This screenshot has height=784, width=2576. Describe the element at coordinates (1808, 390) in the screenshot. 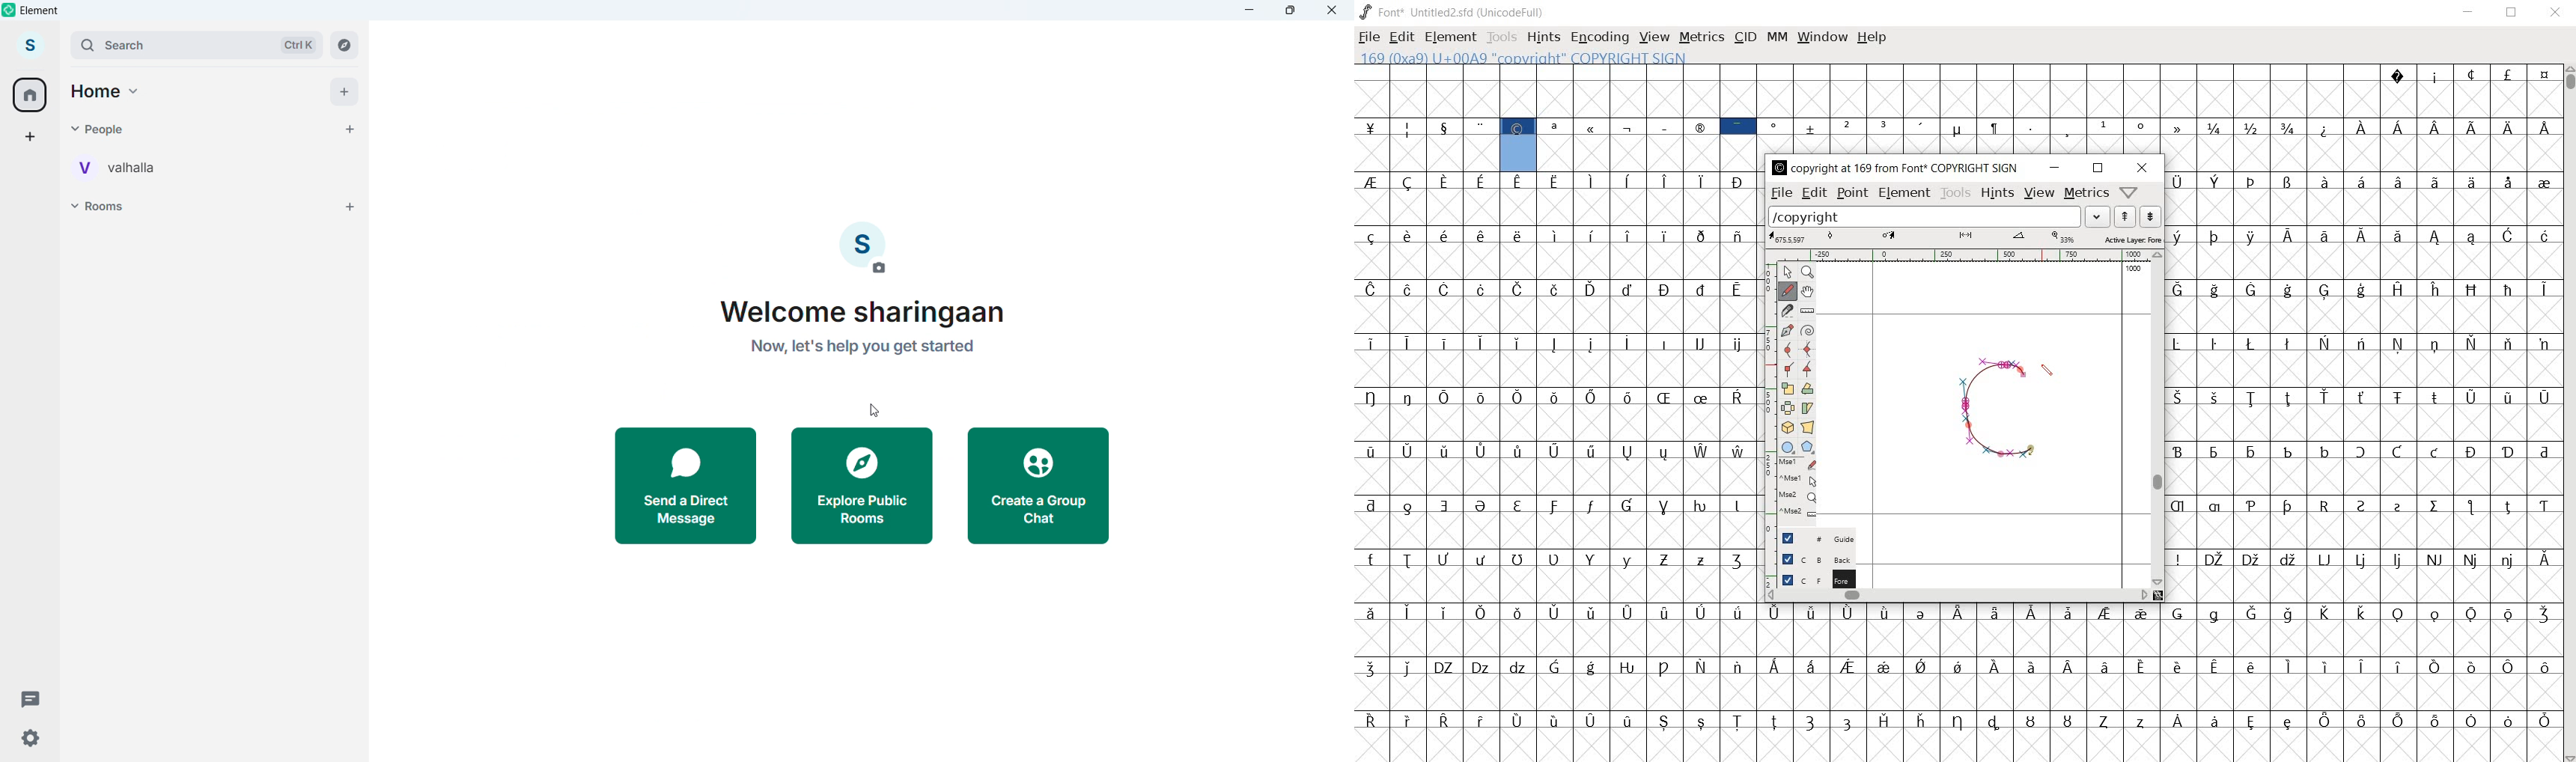

I see `Rotate the selection` at that location.